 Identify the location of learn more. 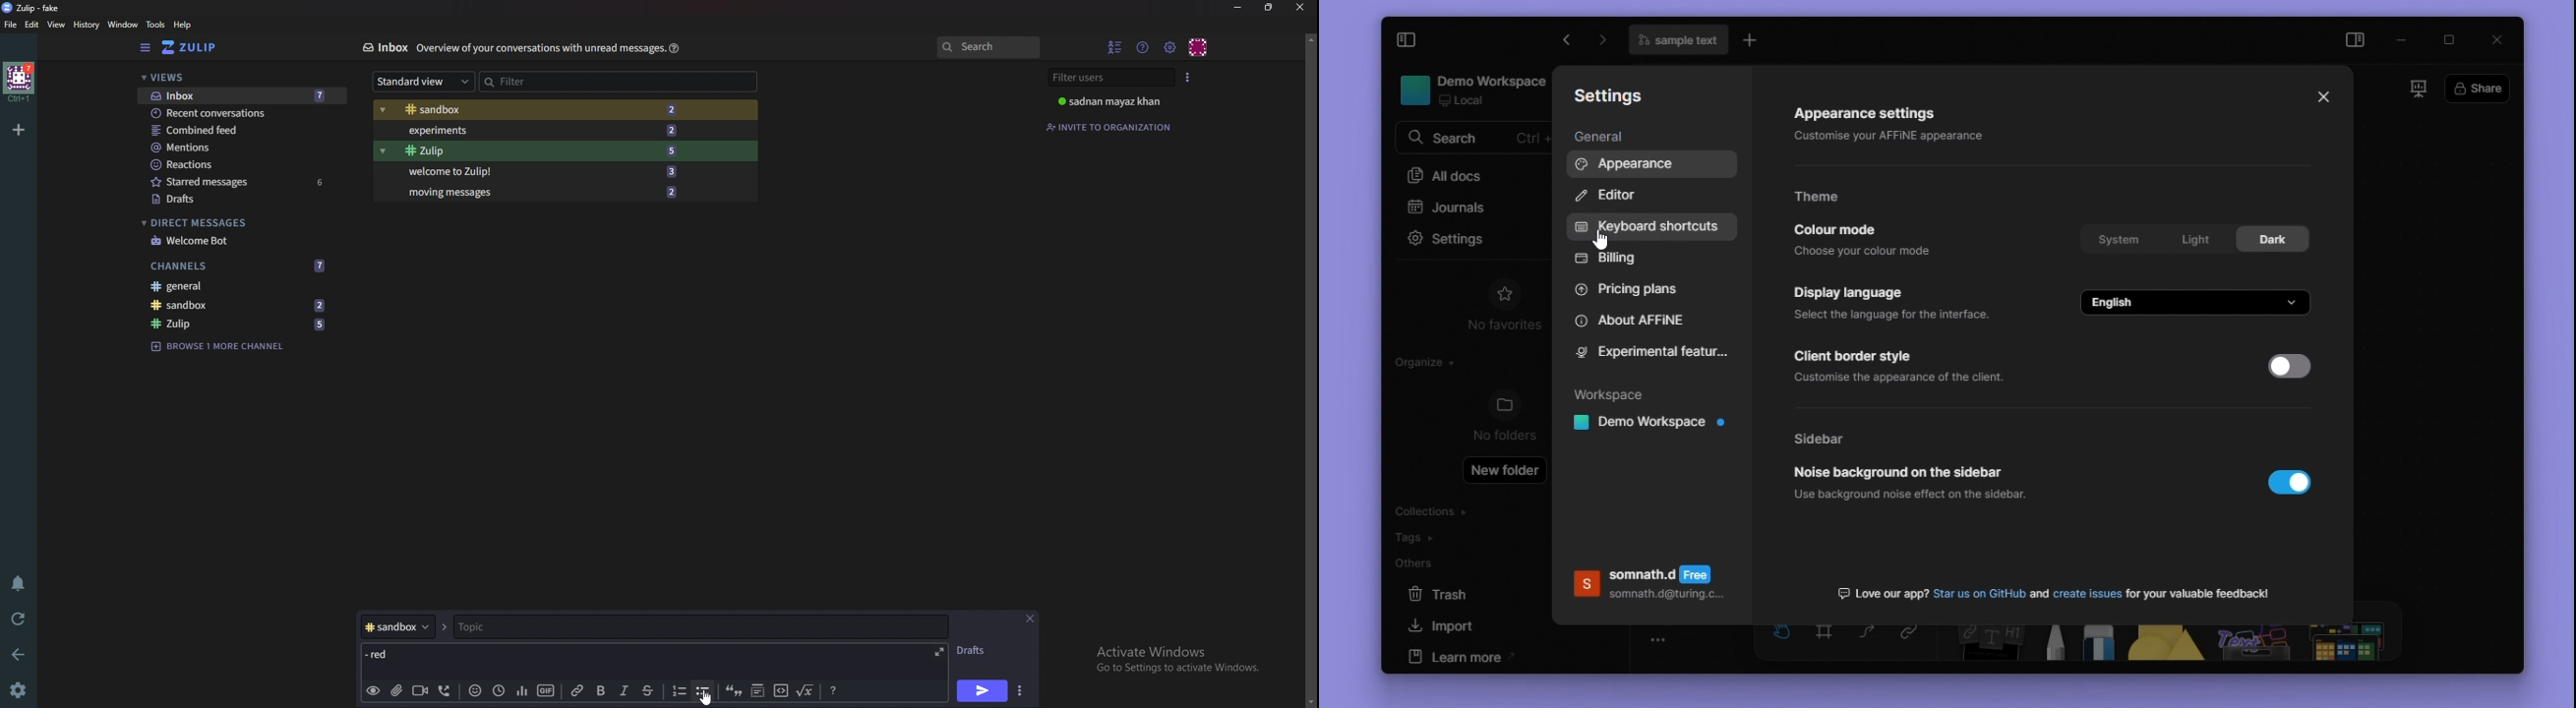
(1466, 656).